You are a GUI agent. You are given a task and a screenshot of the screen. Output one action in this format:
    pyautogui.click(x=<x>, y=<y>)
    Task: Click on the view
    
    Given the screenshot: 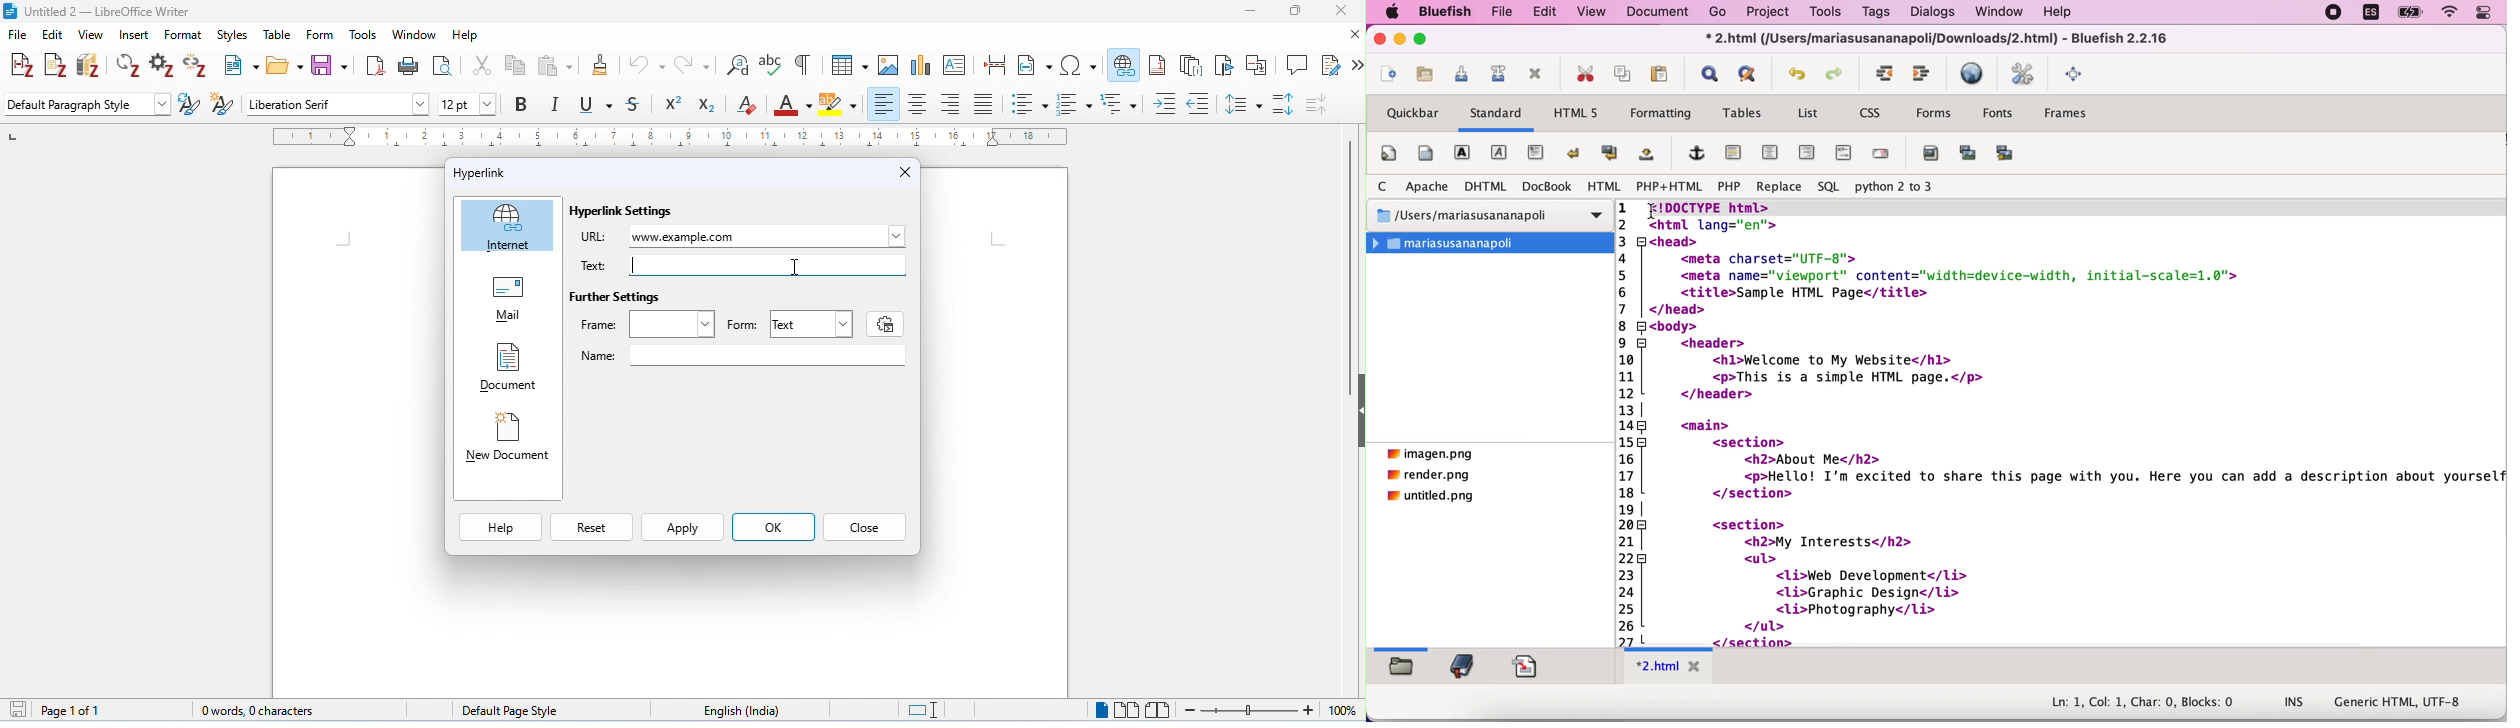 What is the action you would take?
    pyautogui.click(x=1593, y=12)
    